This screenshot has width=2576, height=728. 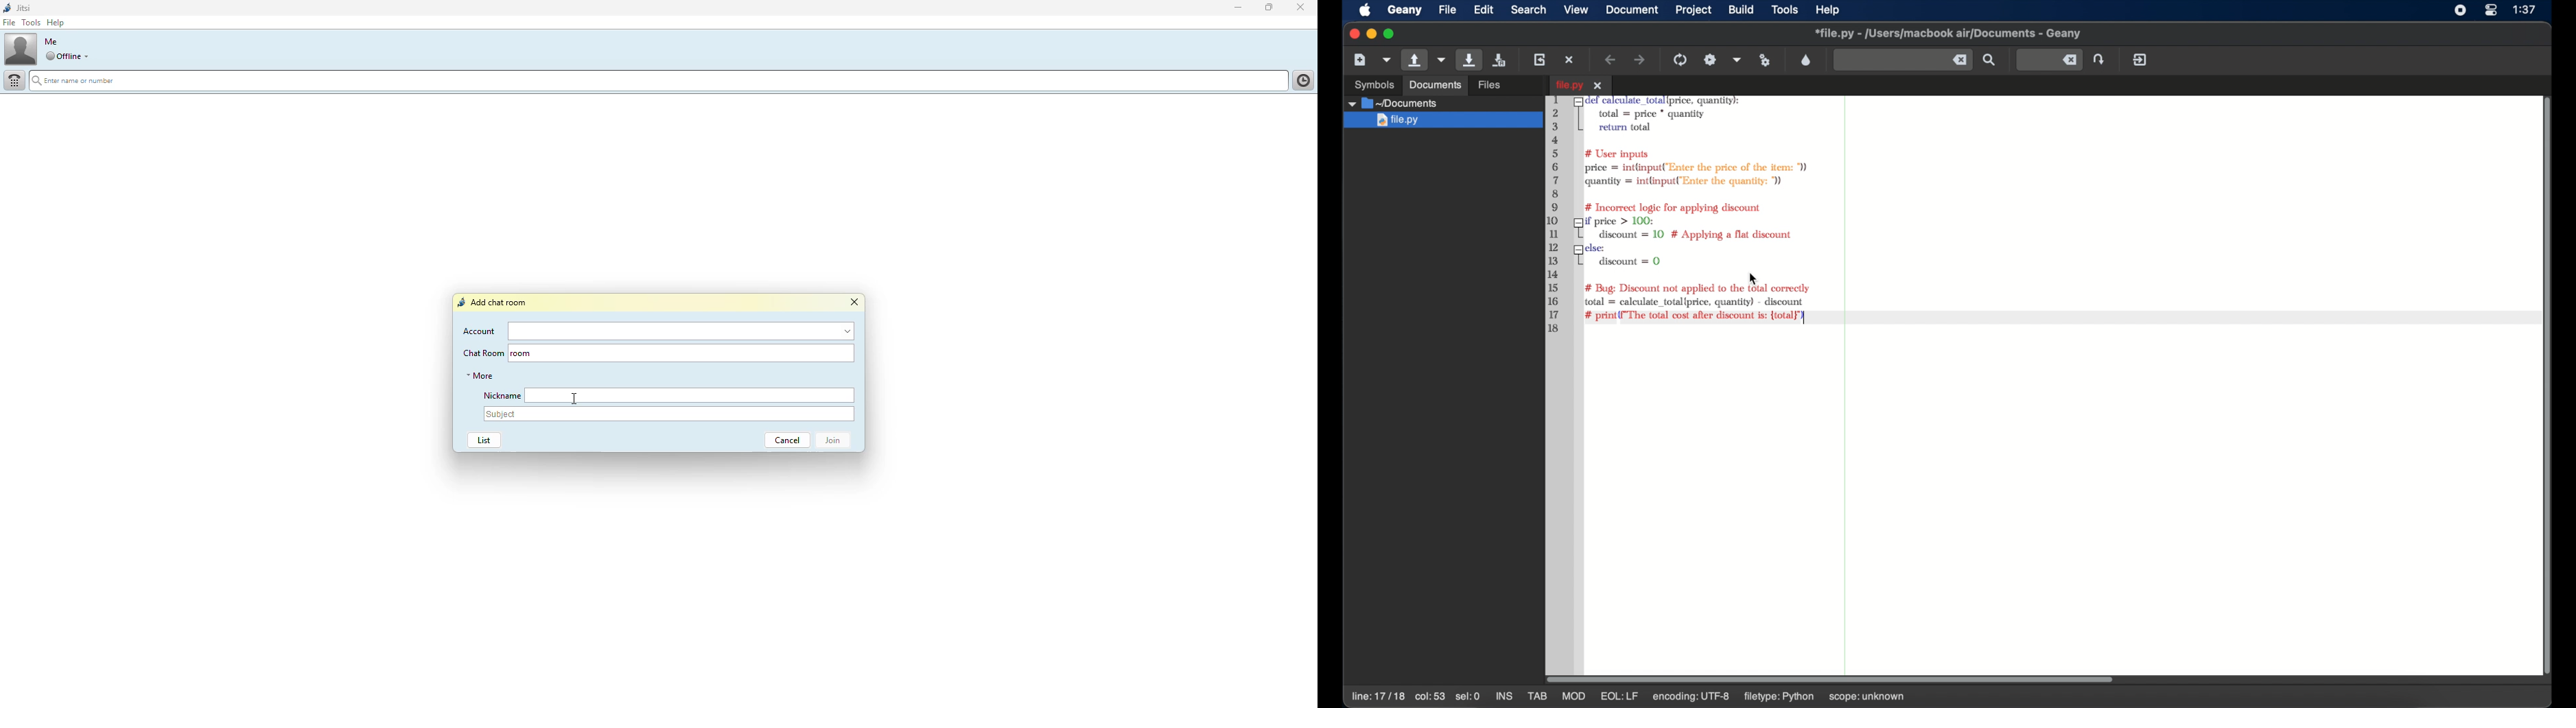 I want to click on file, so click(x=10, y=23).